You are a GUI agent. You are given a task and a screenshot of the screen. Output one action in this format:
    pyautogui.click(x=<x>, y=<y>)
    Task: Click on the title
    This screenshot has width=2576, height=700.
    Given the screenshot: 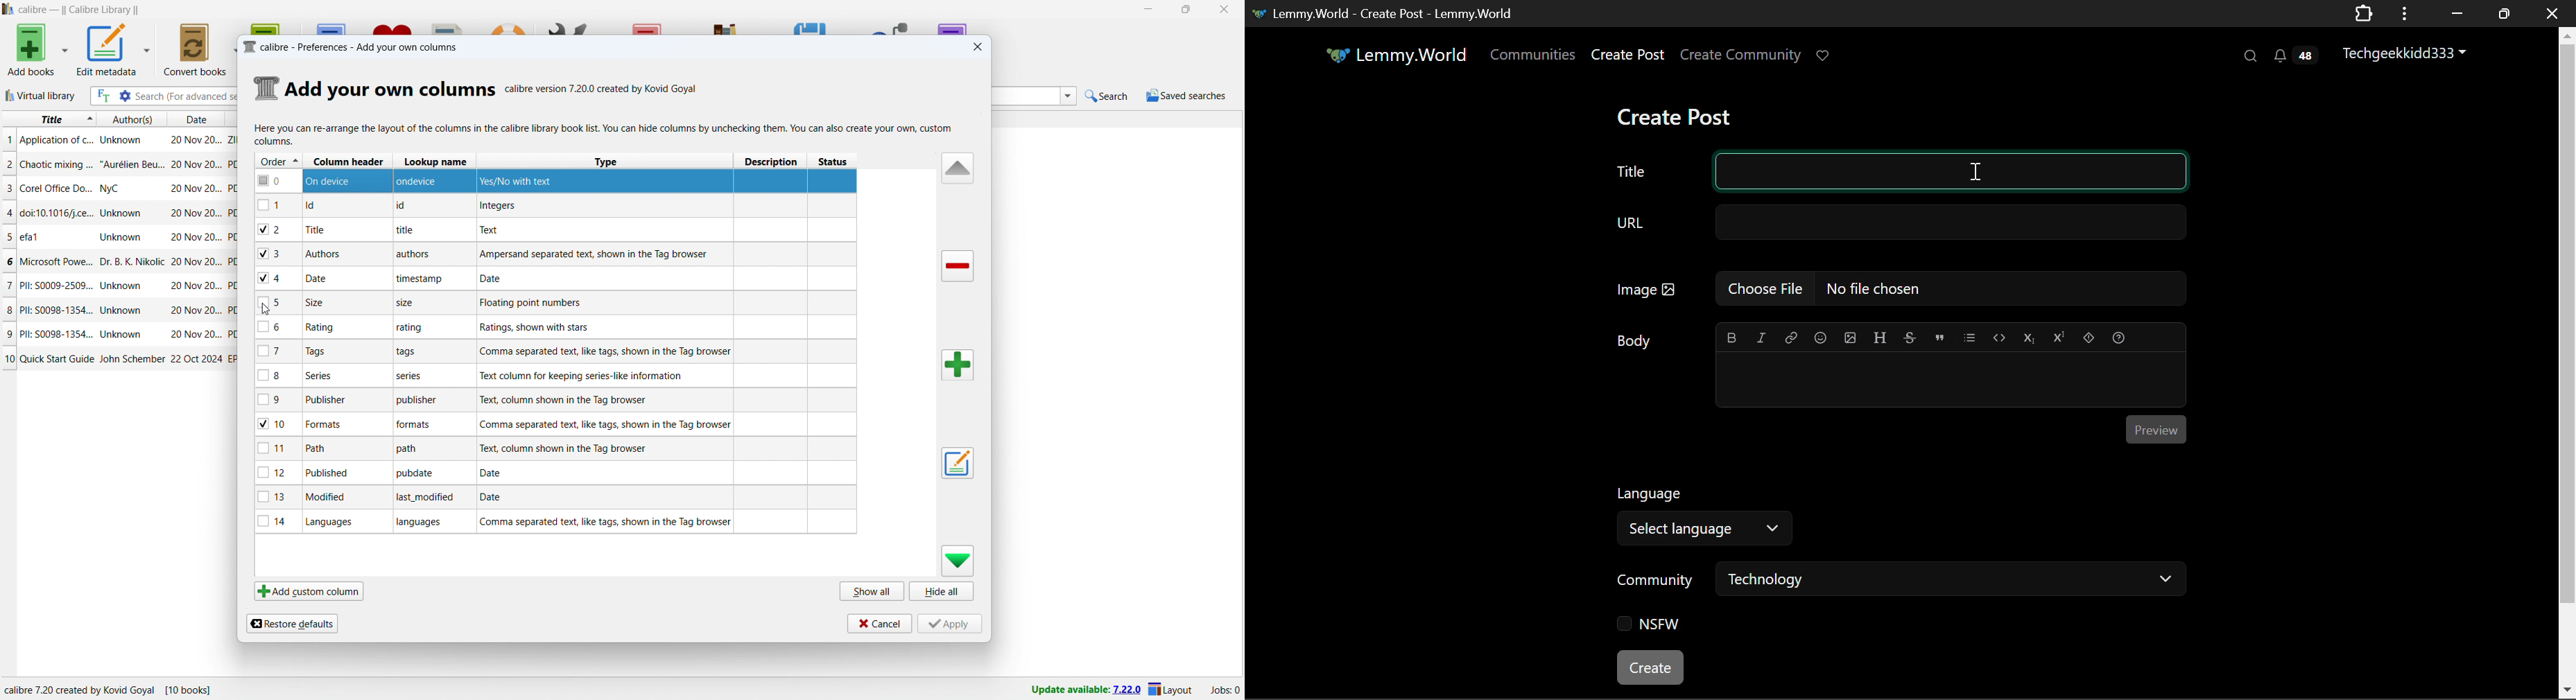 What is the action you would take?
    pyautogui.click(x=54, y=310)
    